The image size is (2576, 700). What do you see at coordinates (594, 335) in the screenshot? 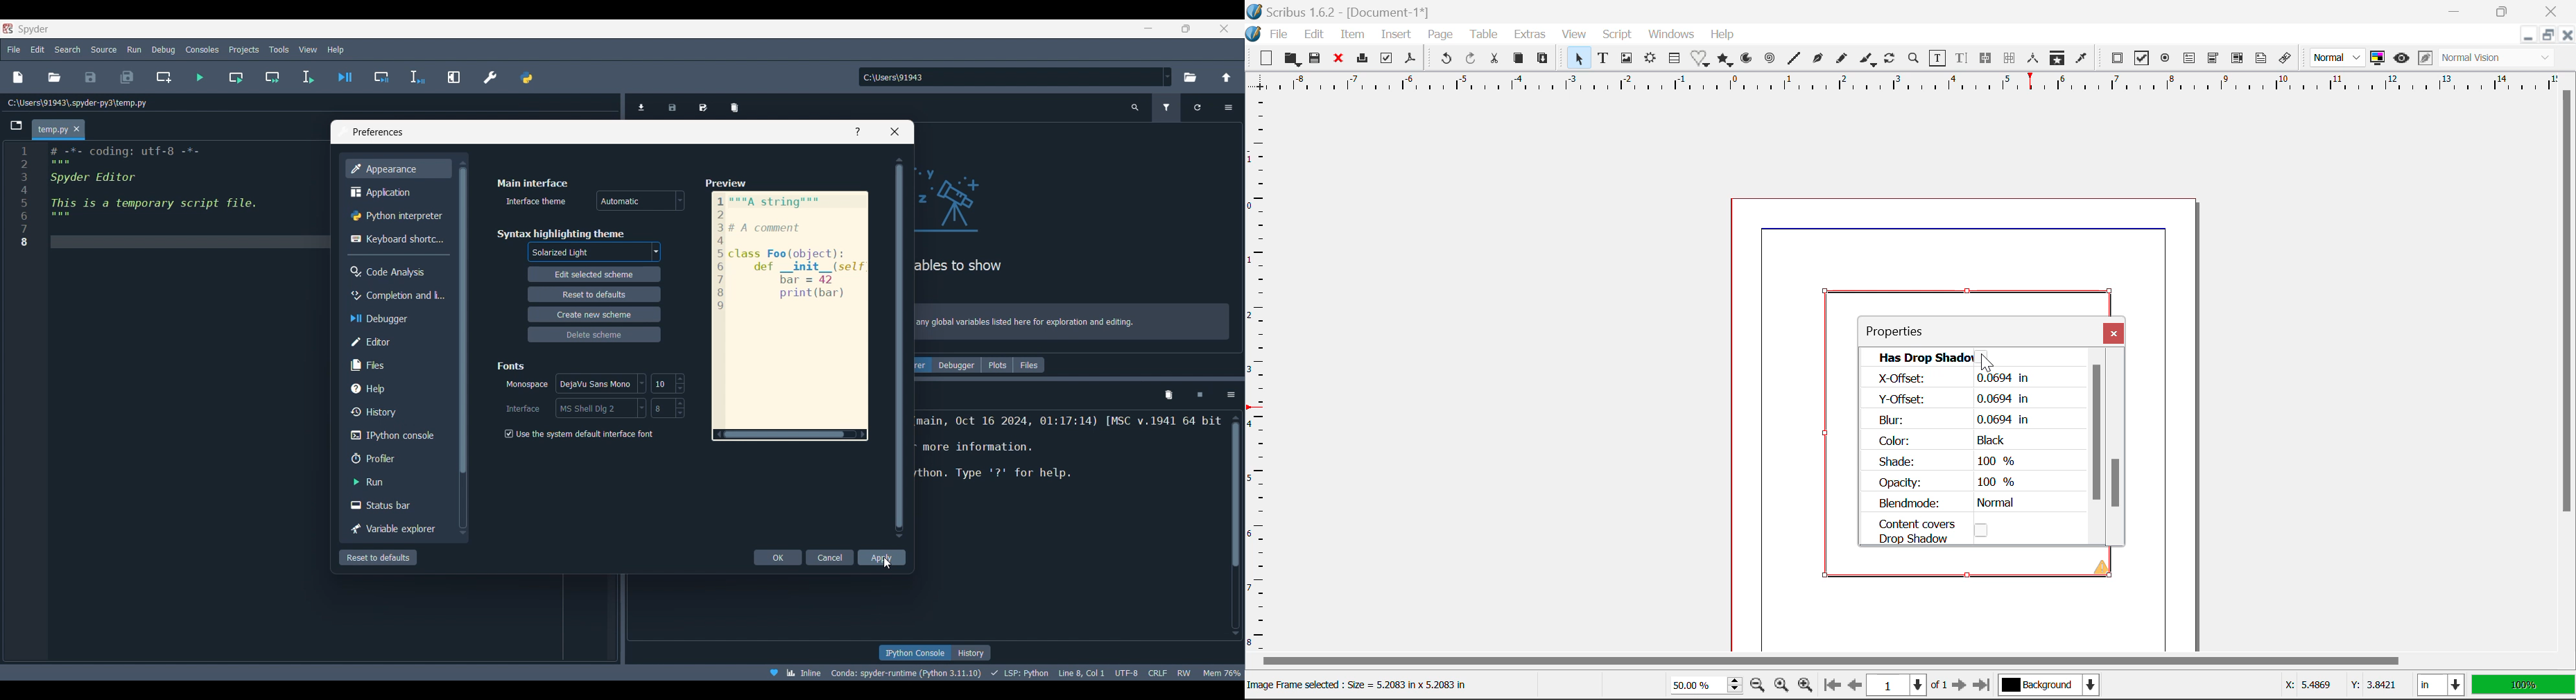
I see `delete scheme` at bounding box center [594, 335].